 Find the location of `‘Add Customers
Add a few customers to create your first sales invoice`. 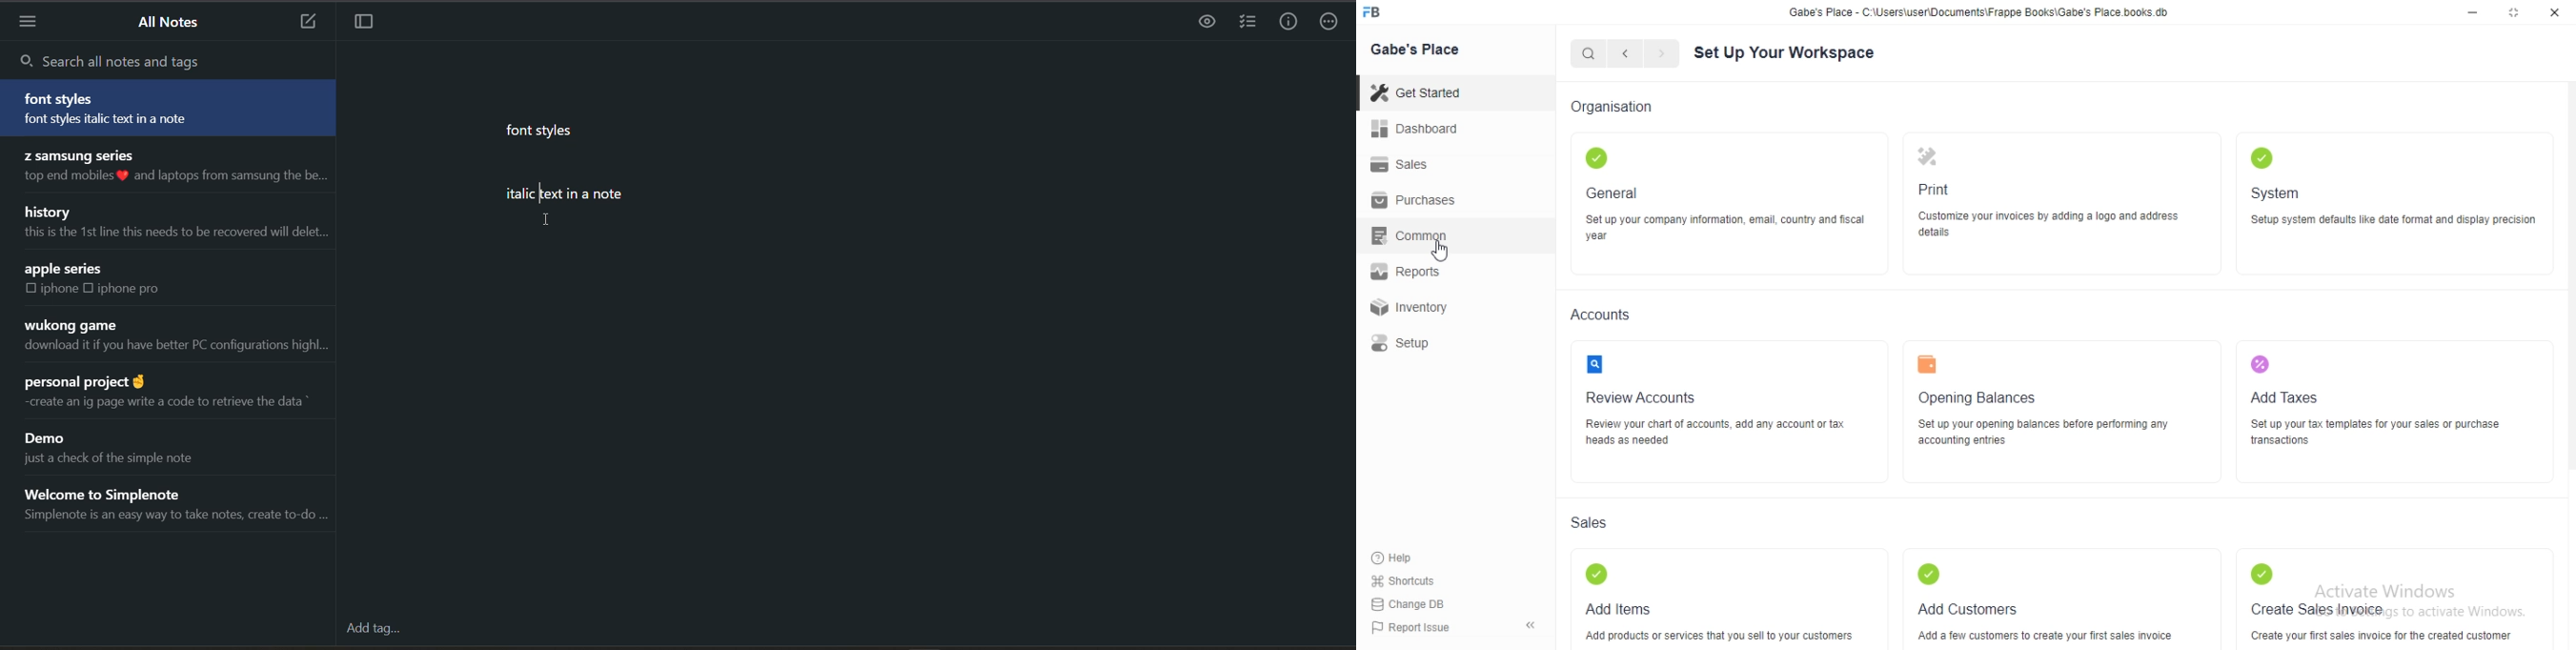

‘Add Customers
Add a few customers to create your first sales invoice is located at coordinates (2041, 599).